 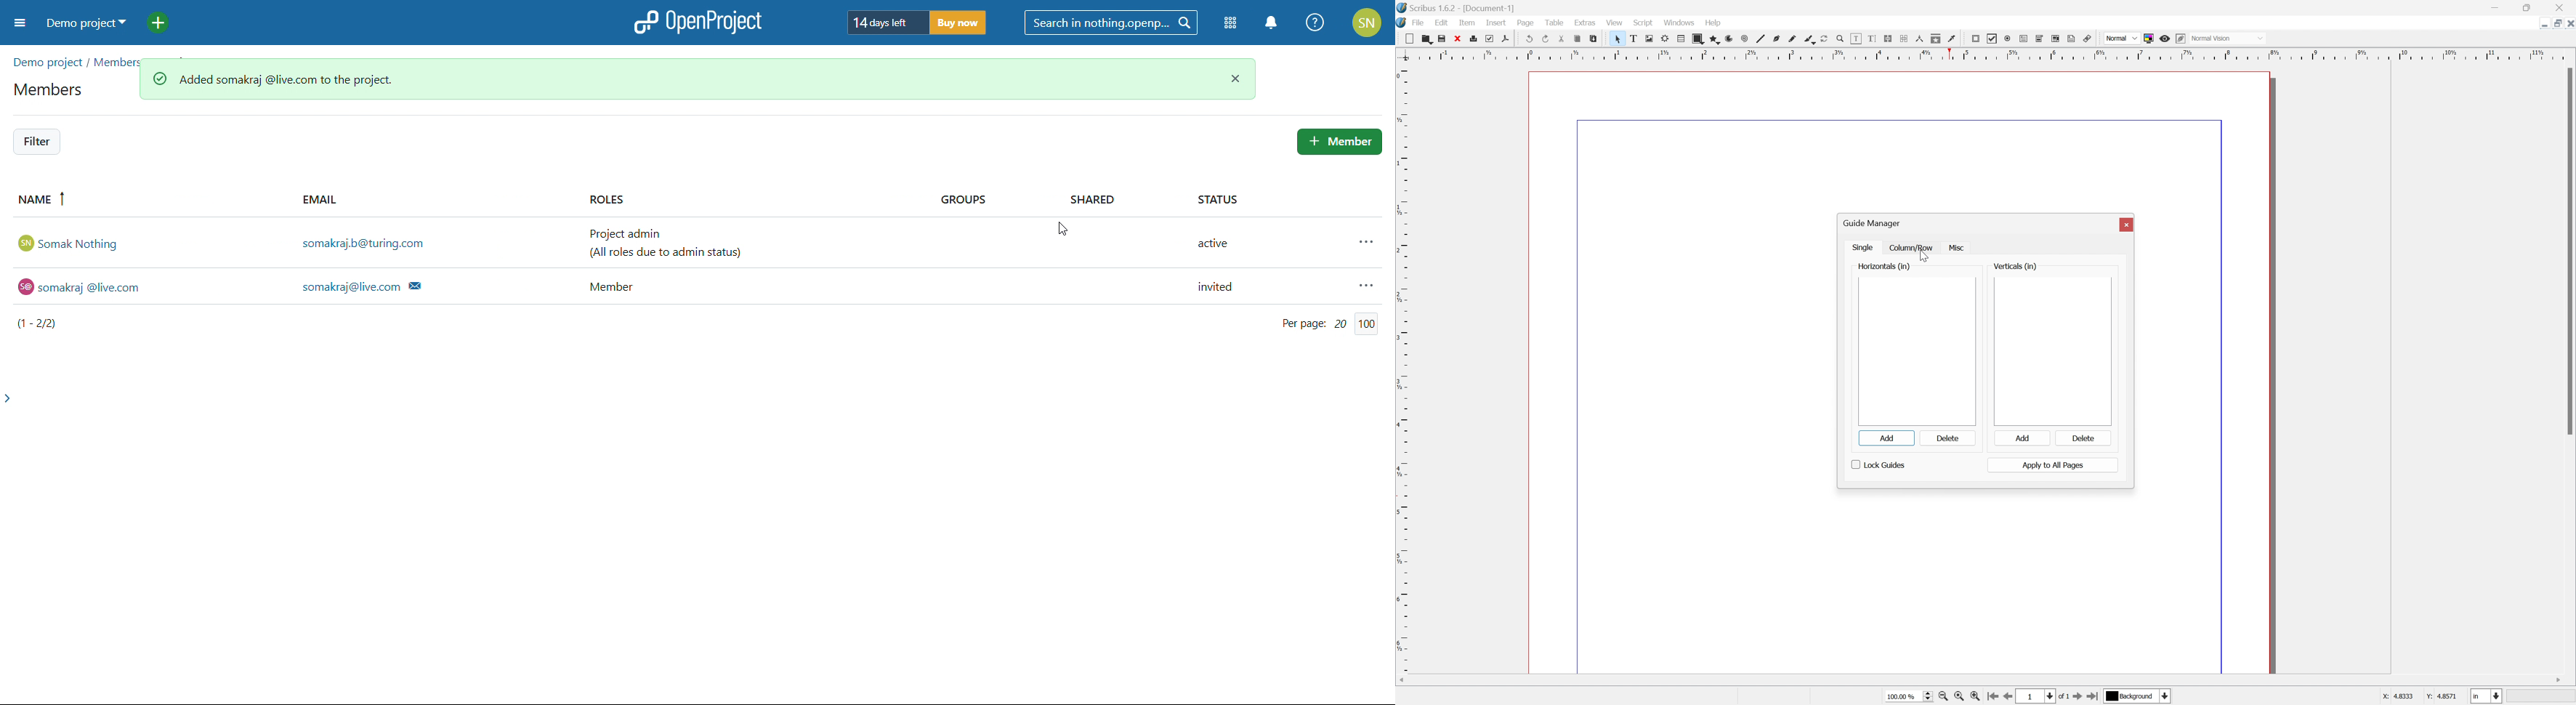 I want to click on minimize, so click(x=2494, y=6).